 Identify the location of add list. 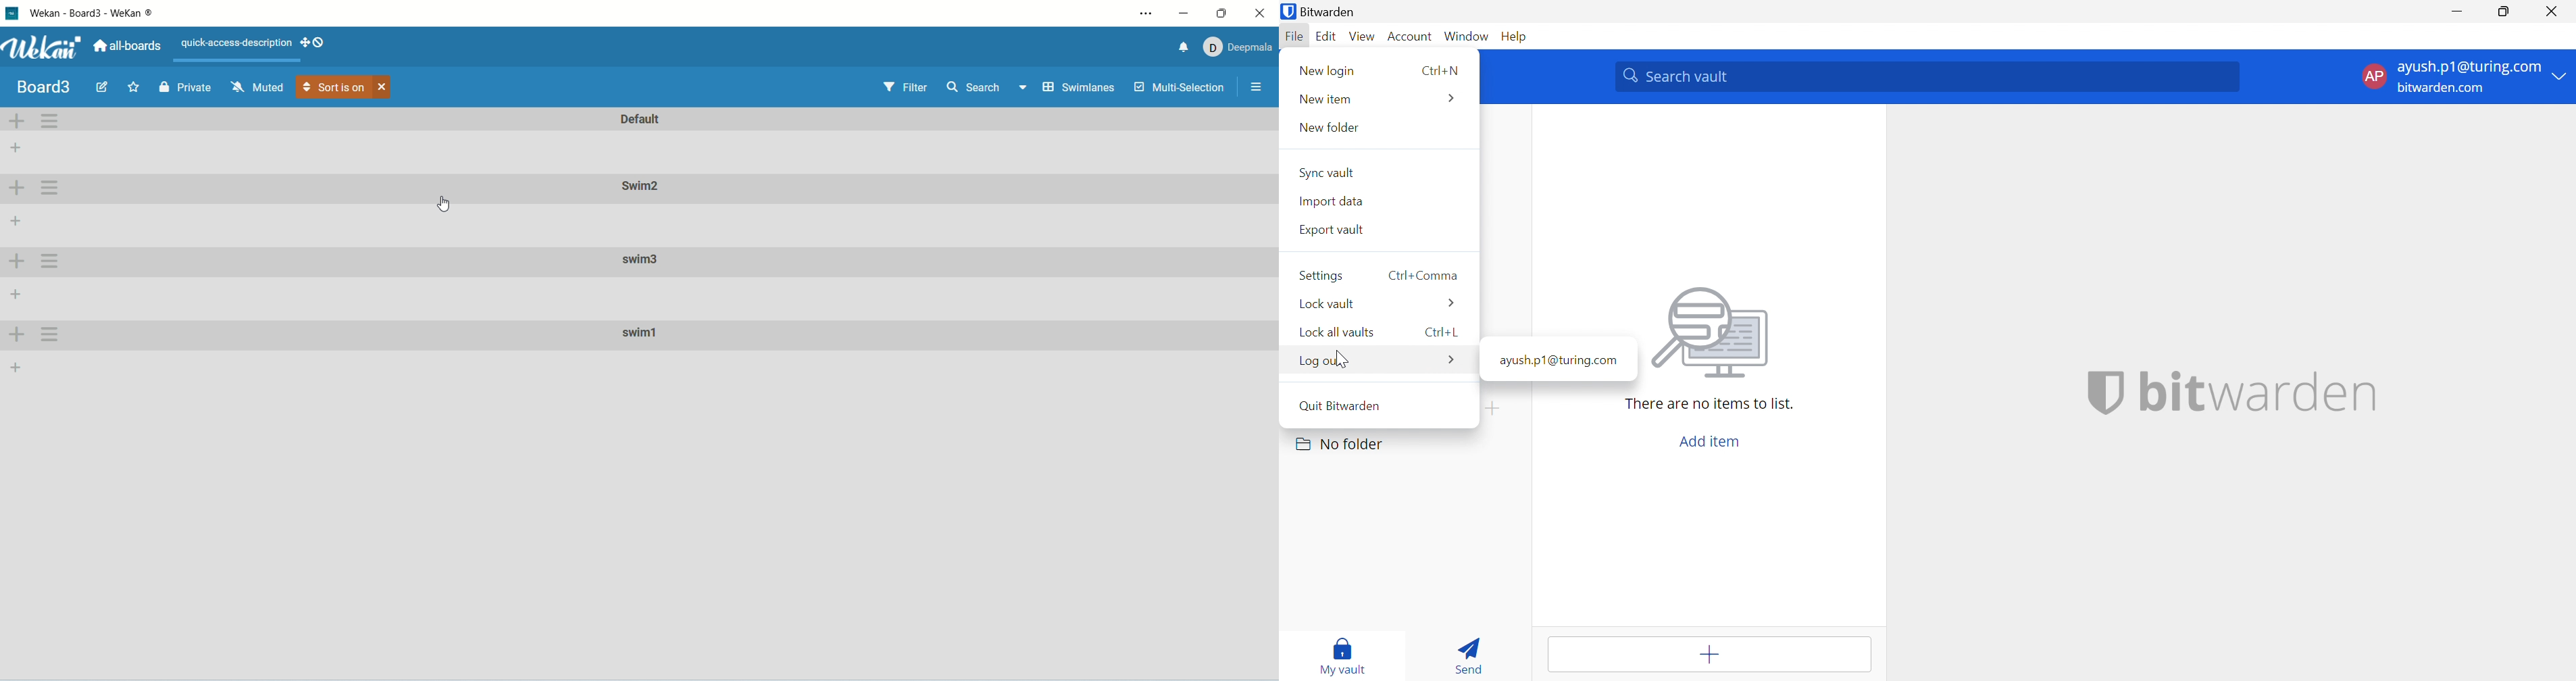
(15, 224).